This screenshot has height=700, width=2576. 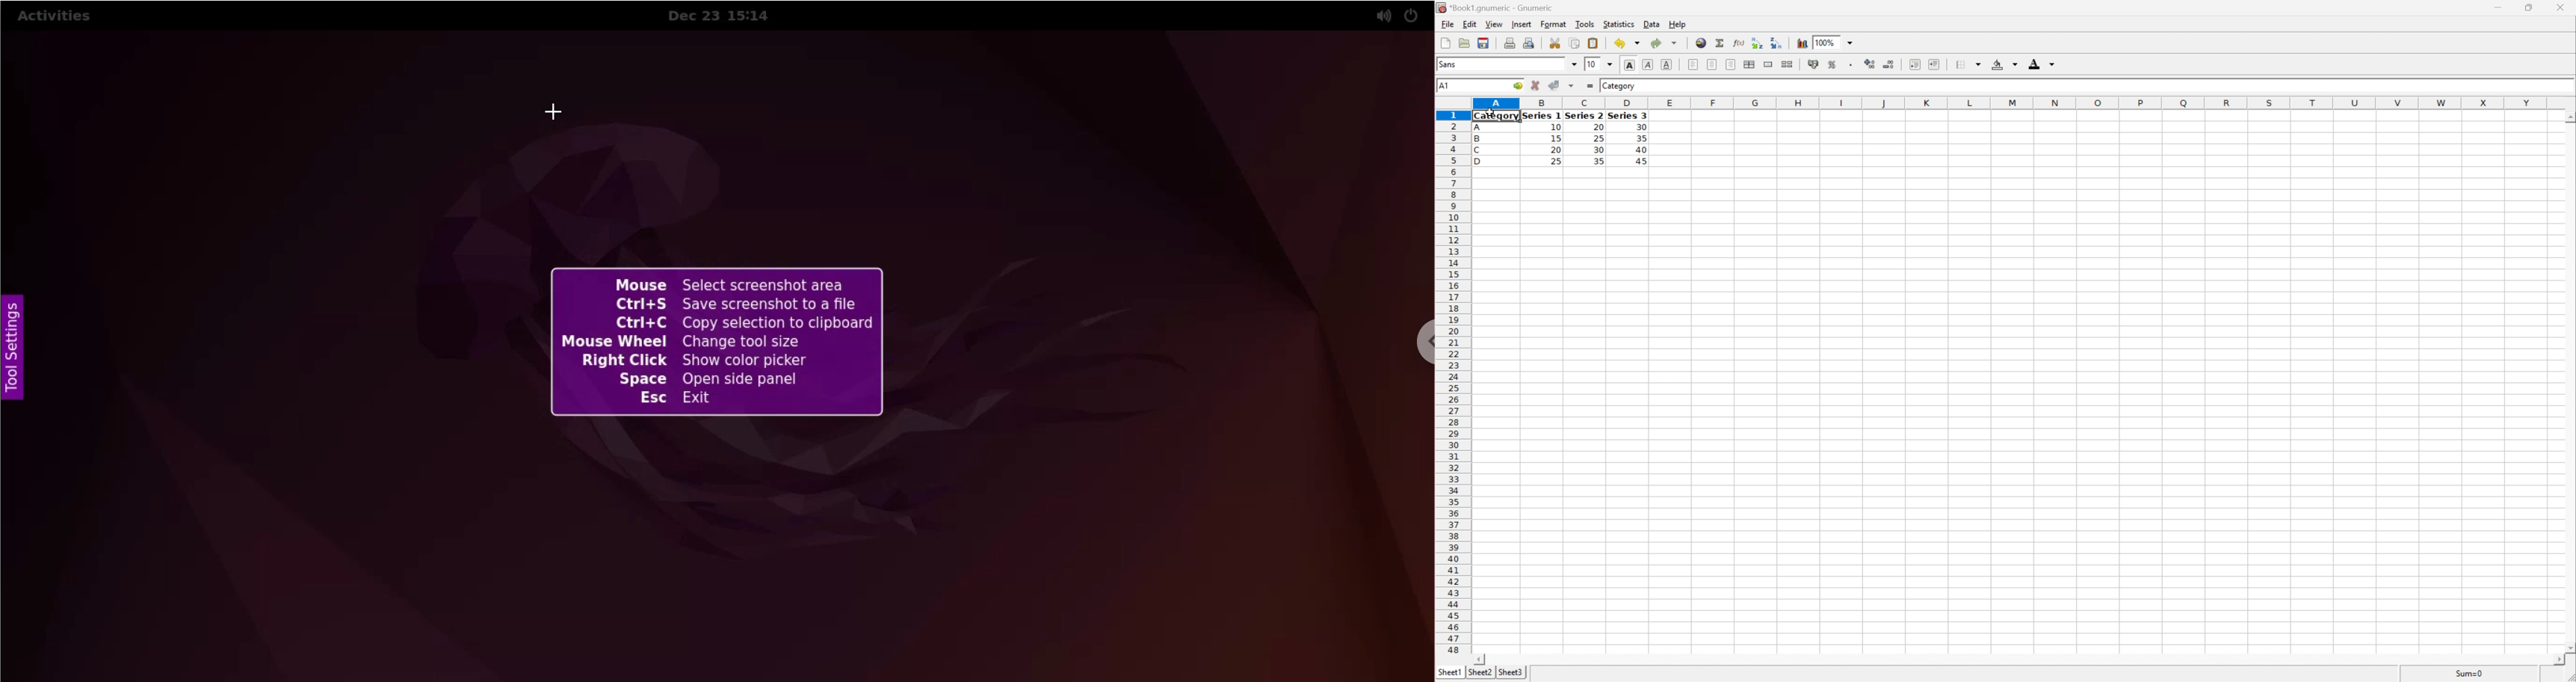 What do you see at coordinates (1642, 148) in the screenshot?
I see `40` at bounding box center [1642, 148].